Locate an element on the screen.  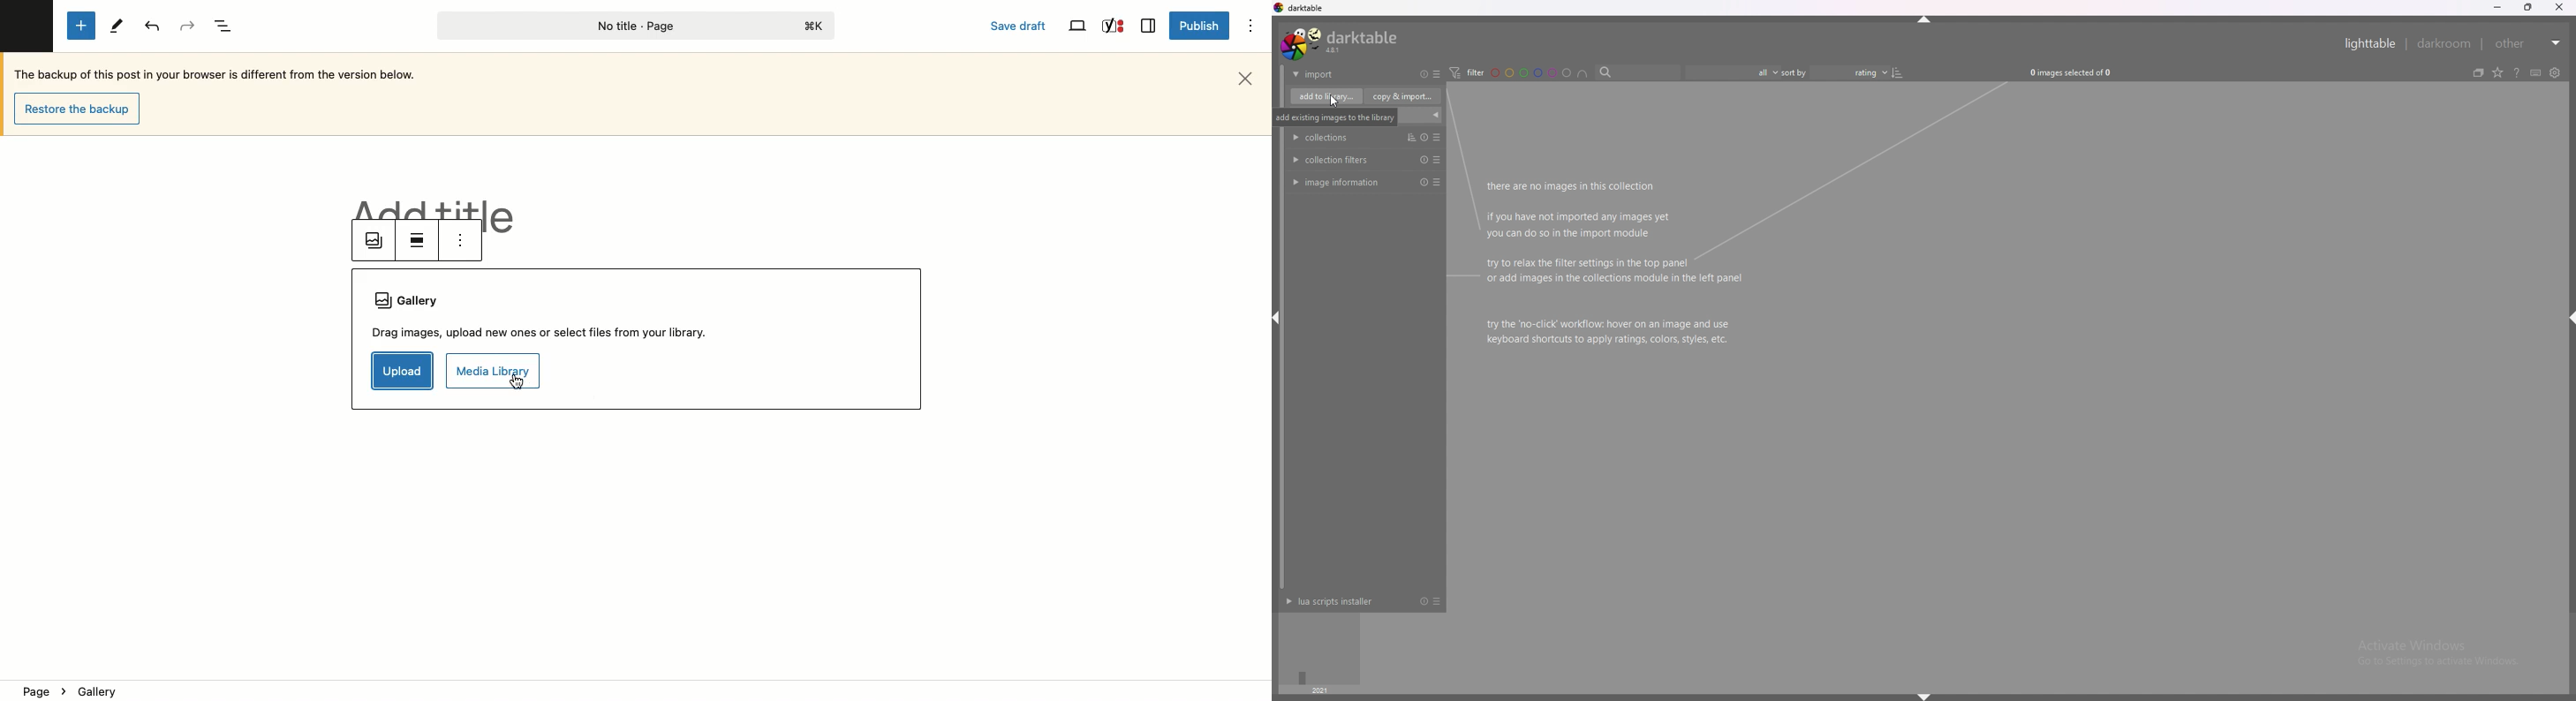
show global preferences is located at coordinates (2554, 73).